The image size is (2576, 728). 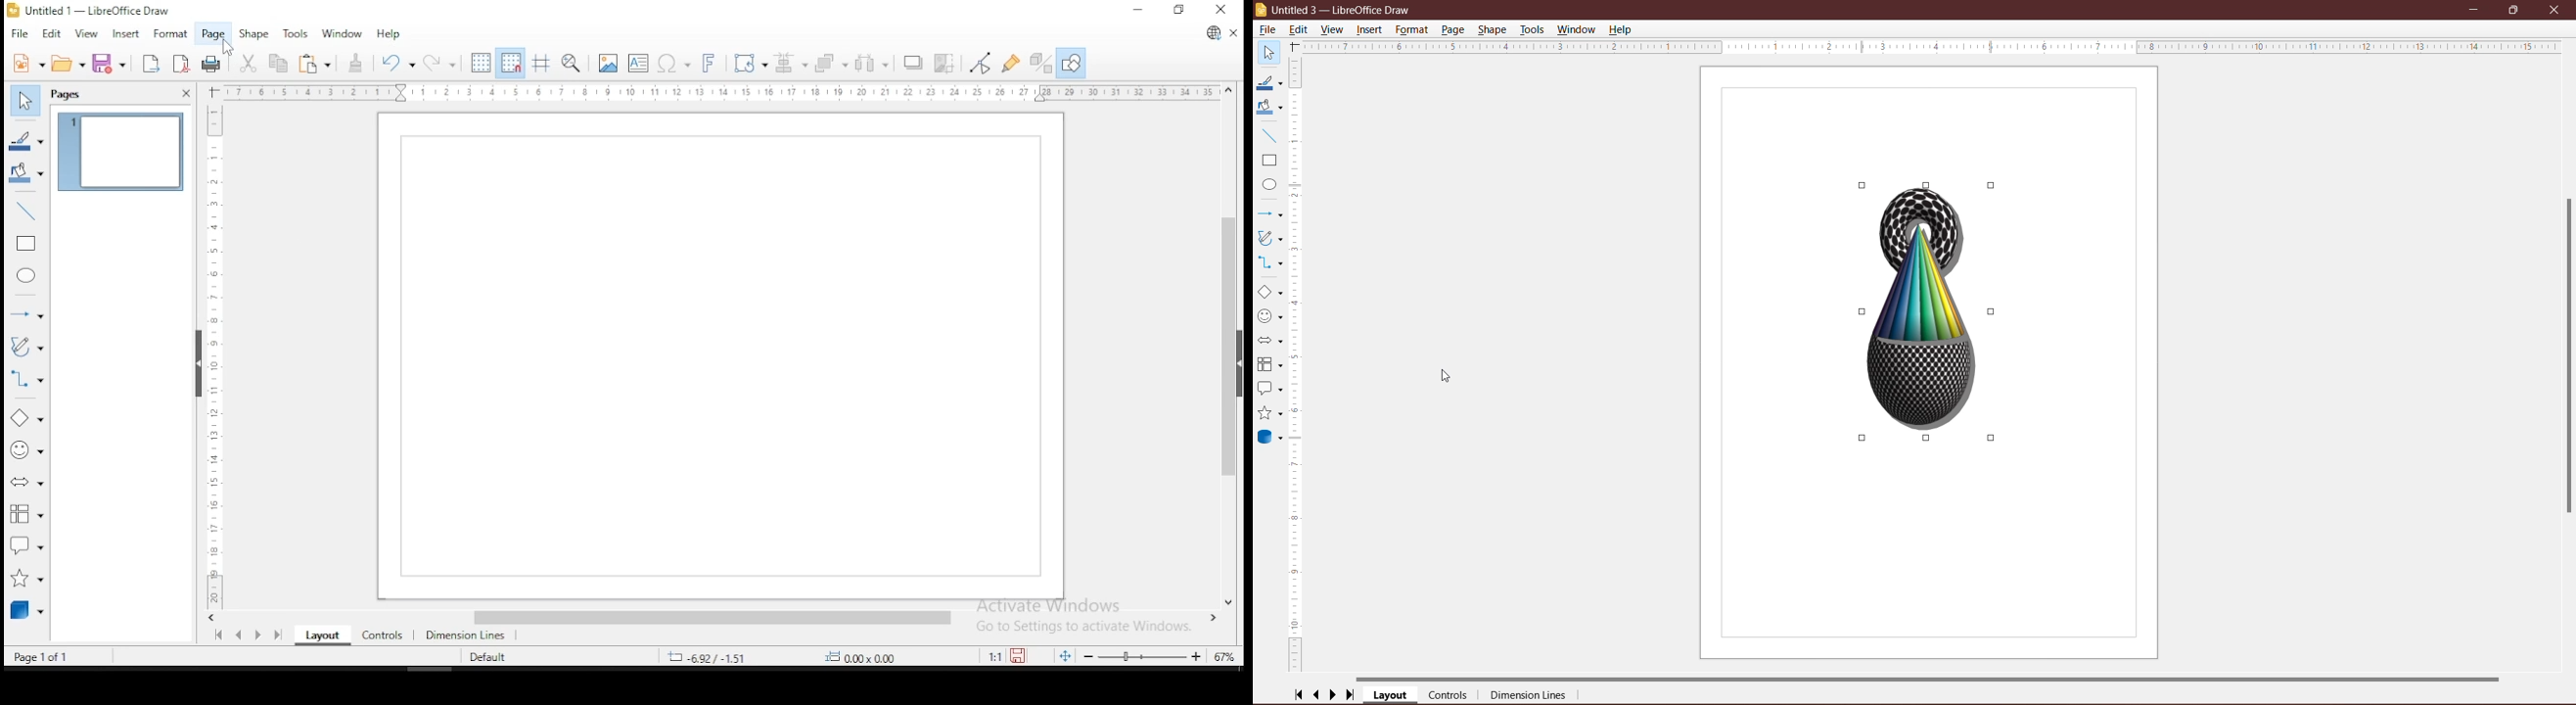 I want to click on close pane, so click(x=182, y=94).